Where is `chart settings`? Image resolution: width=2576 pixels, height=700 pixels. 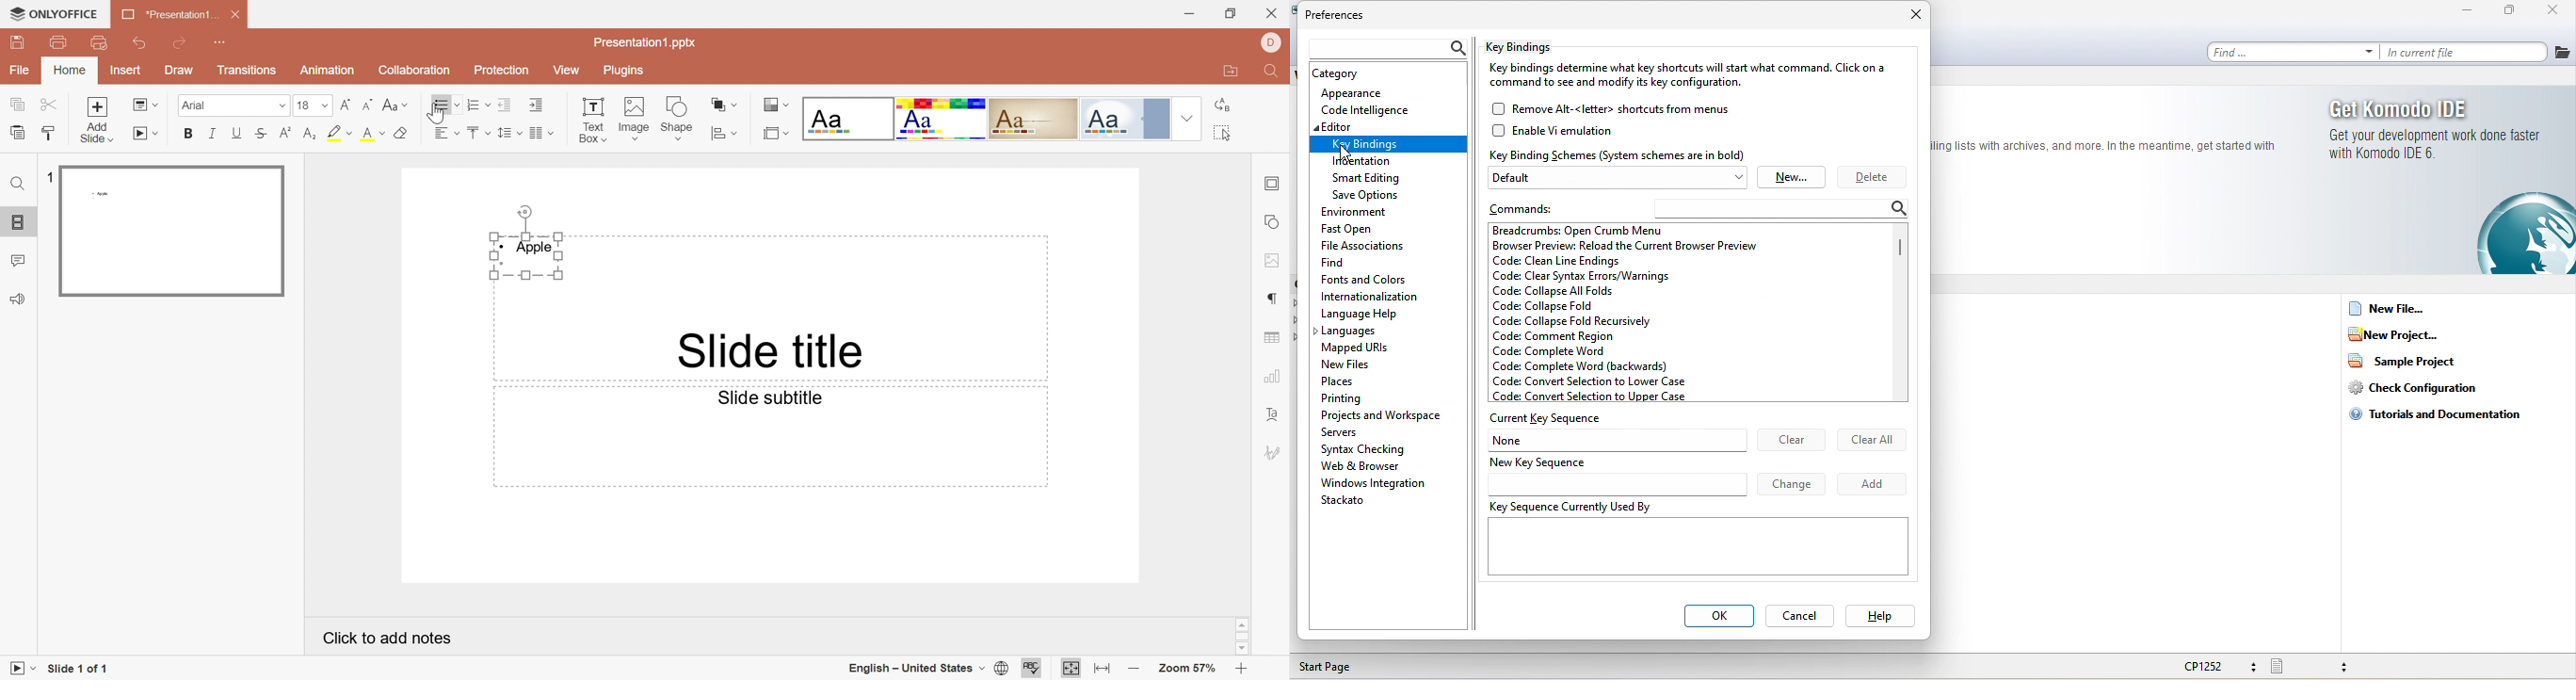 chart settings is located at coordinates (1273, 380).